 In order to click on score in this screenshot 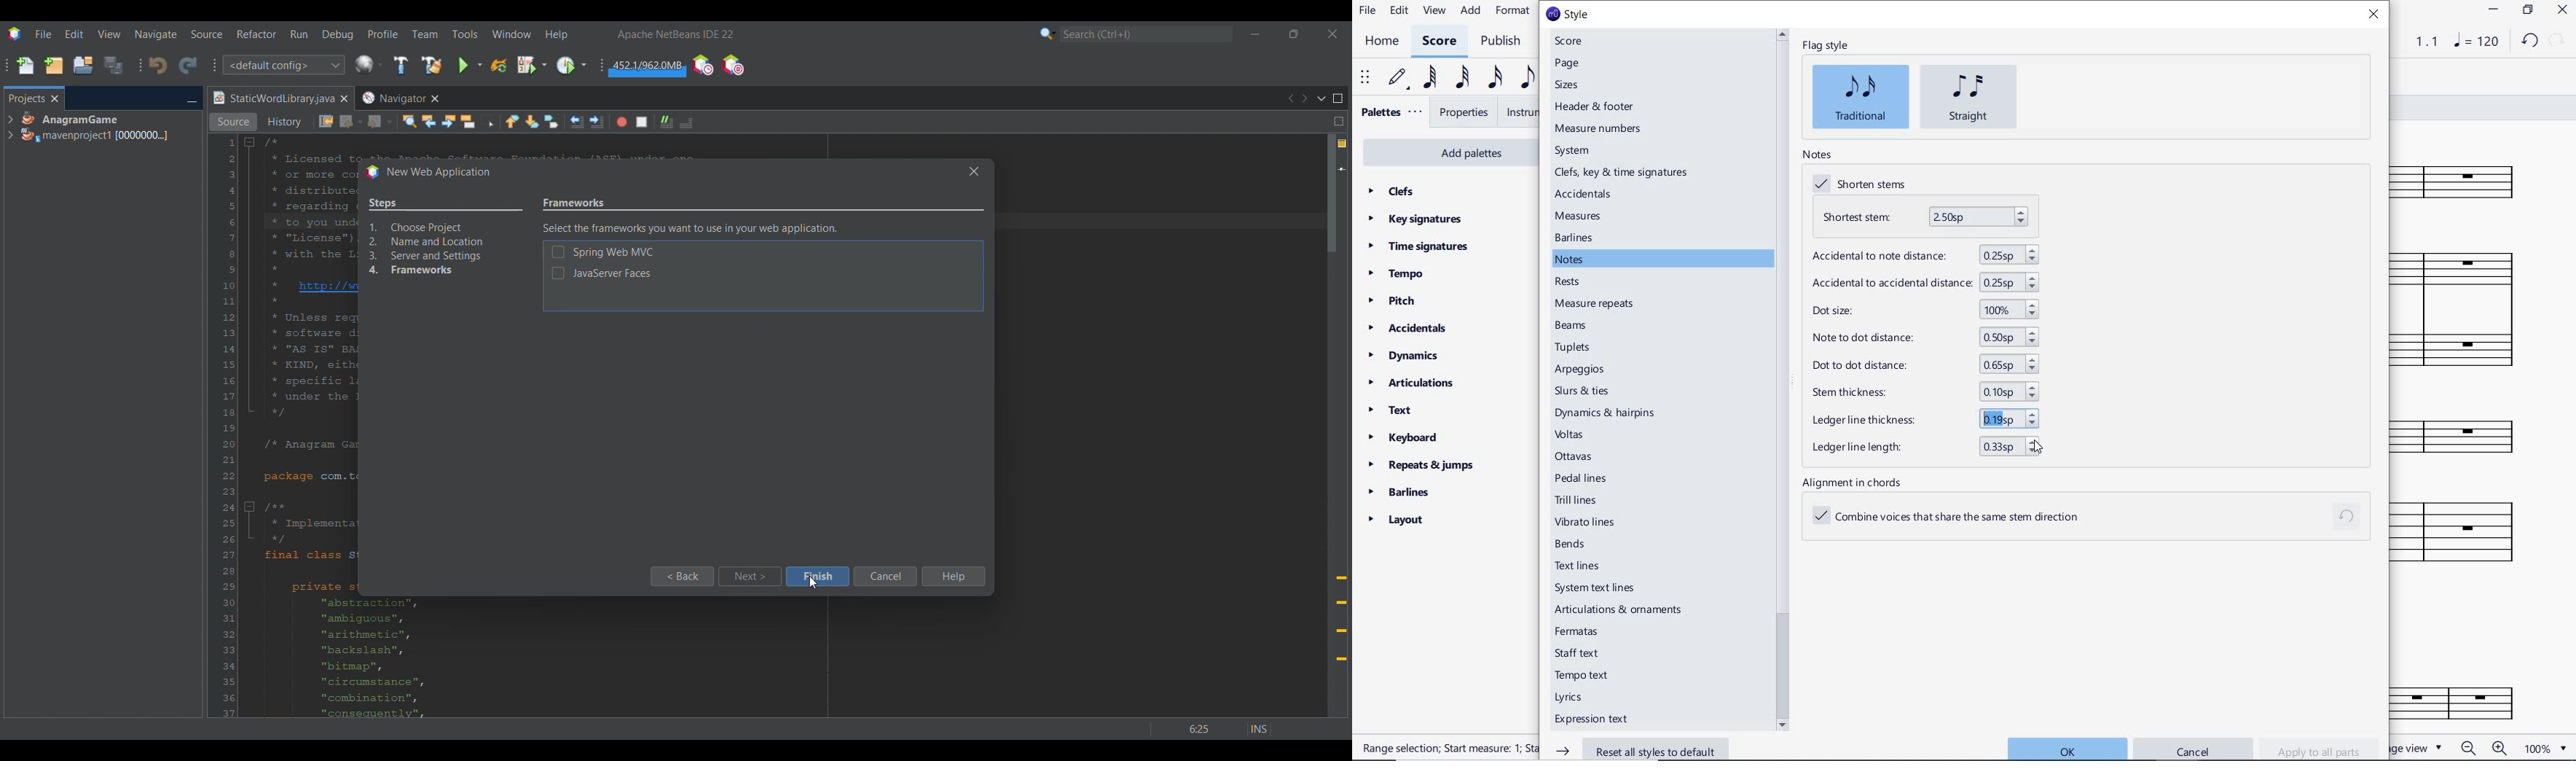, I will do `click(1569, 42)`.